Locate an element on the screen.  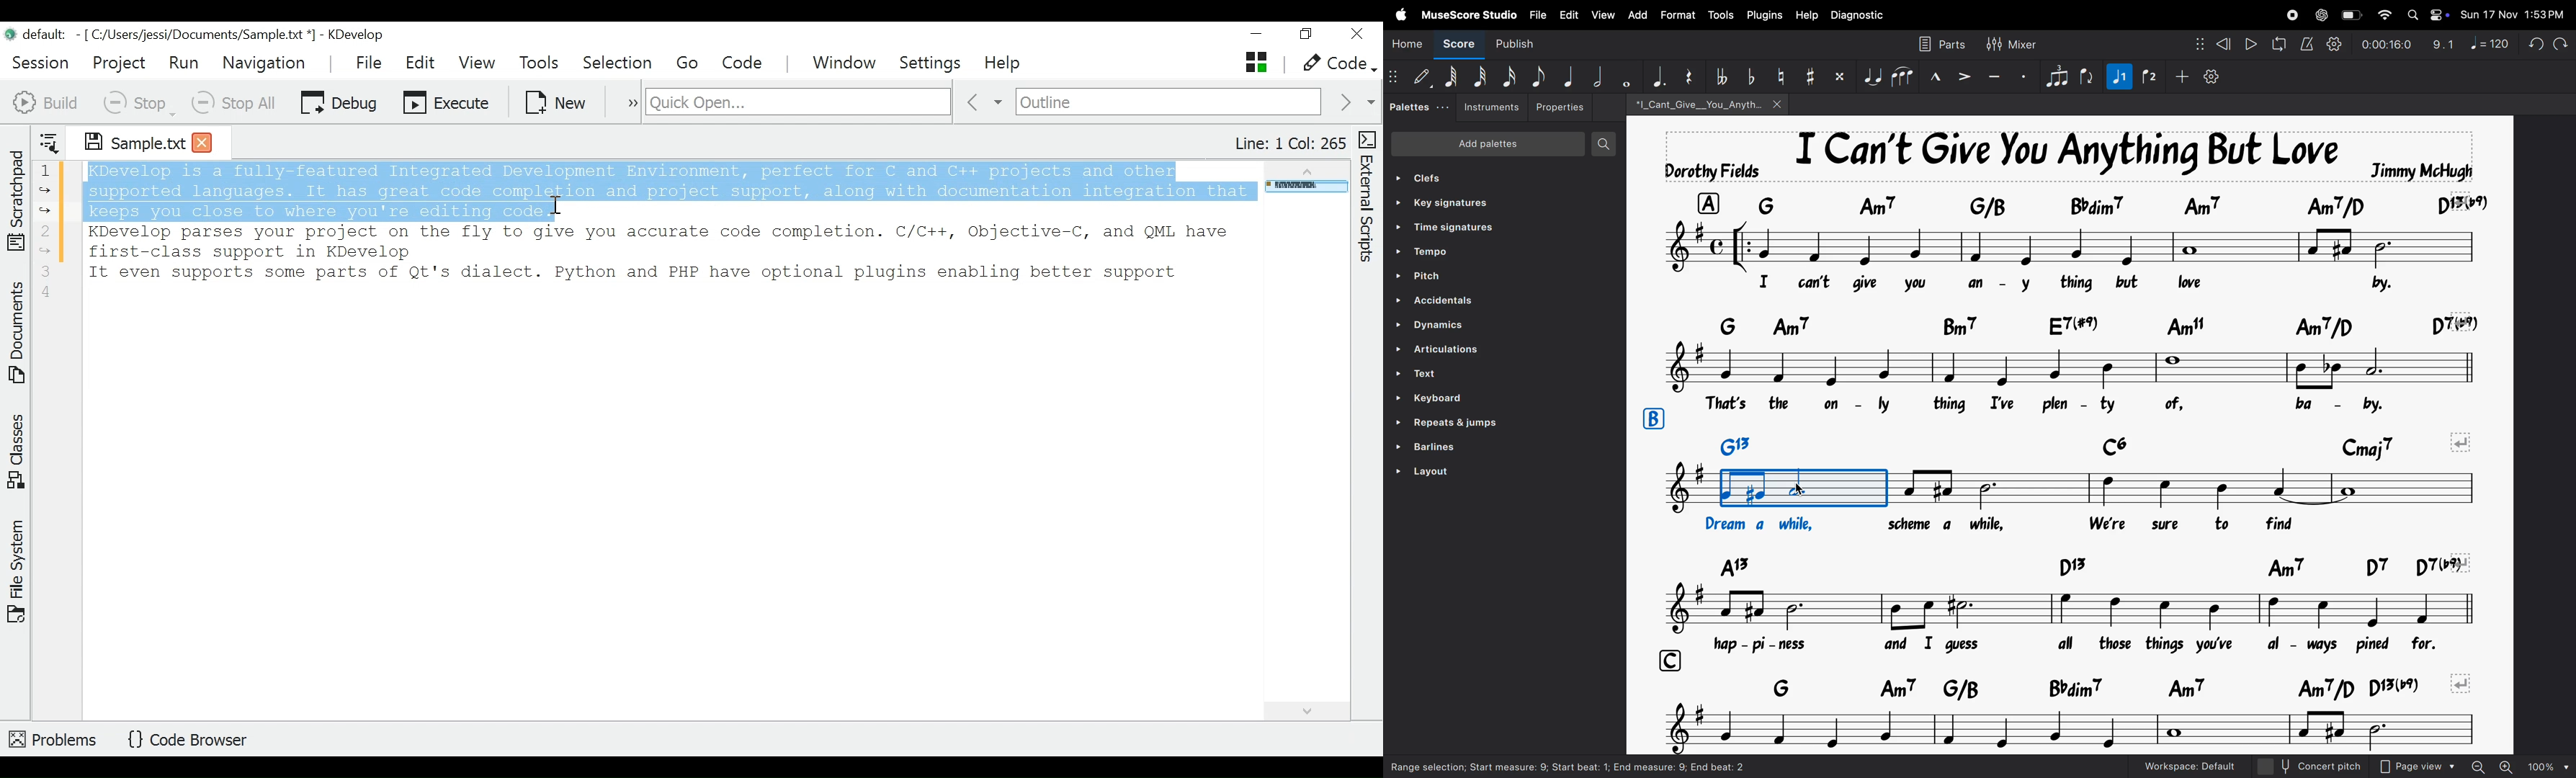
Home is located at coordinates (1408, 44).